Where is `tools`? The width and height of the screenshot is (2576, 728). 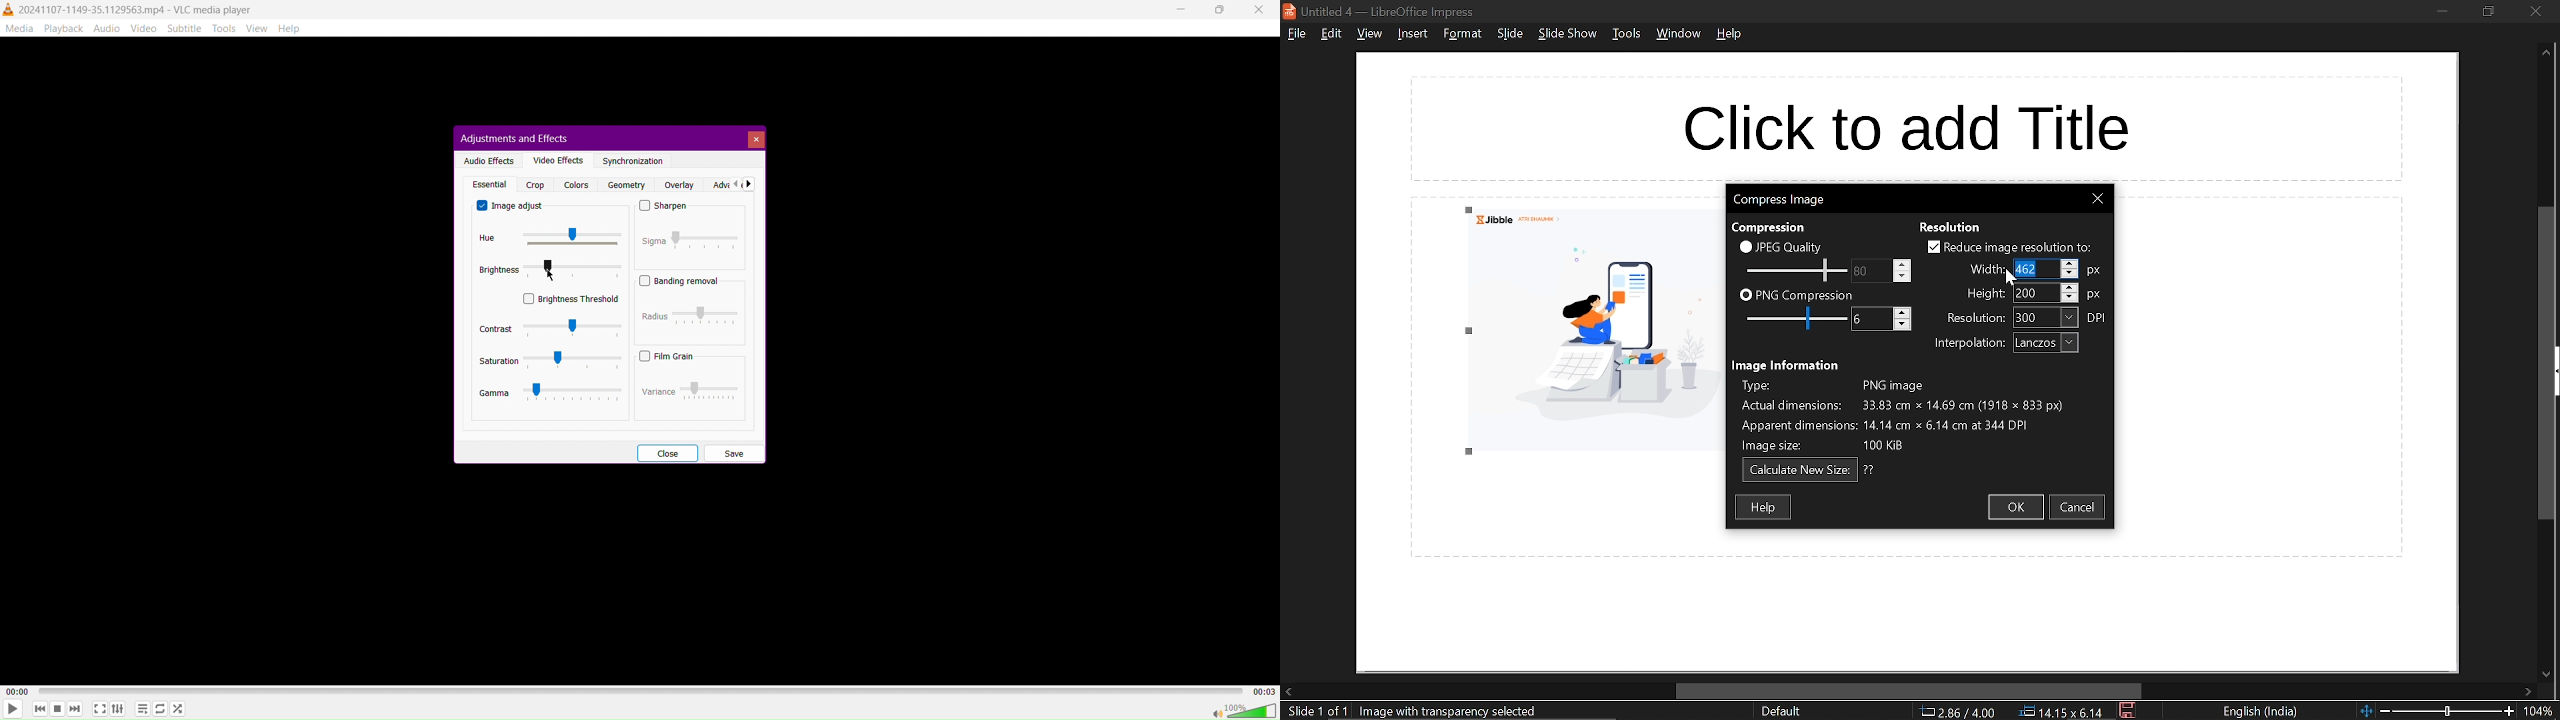 tools is located at coordinates (1626, 33).